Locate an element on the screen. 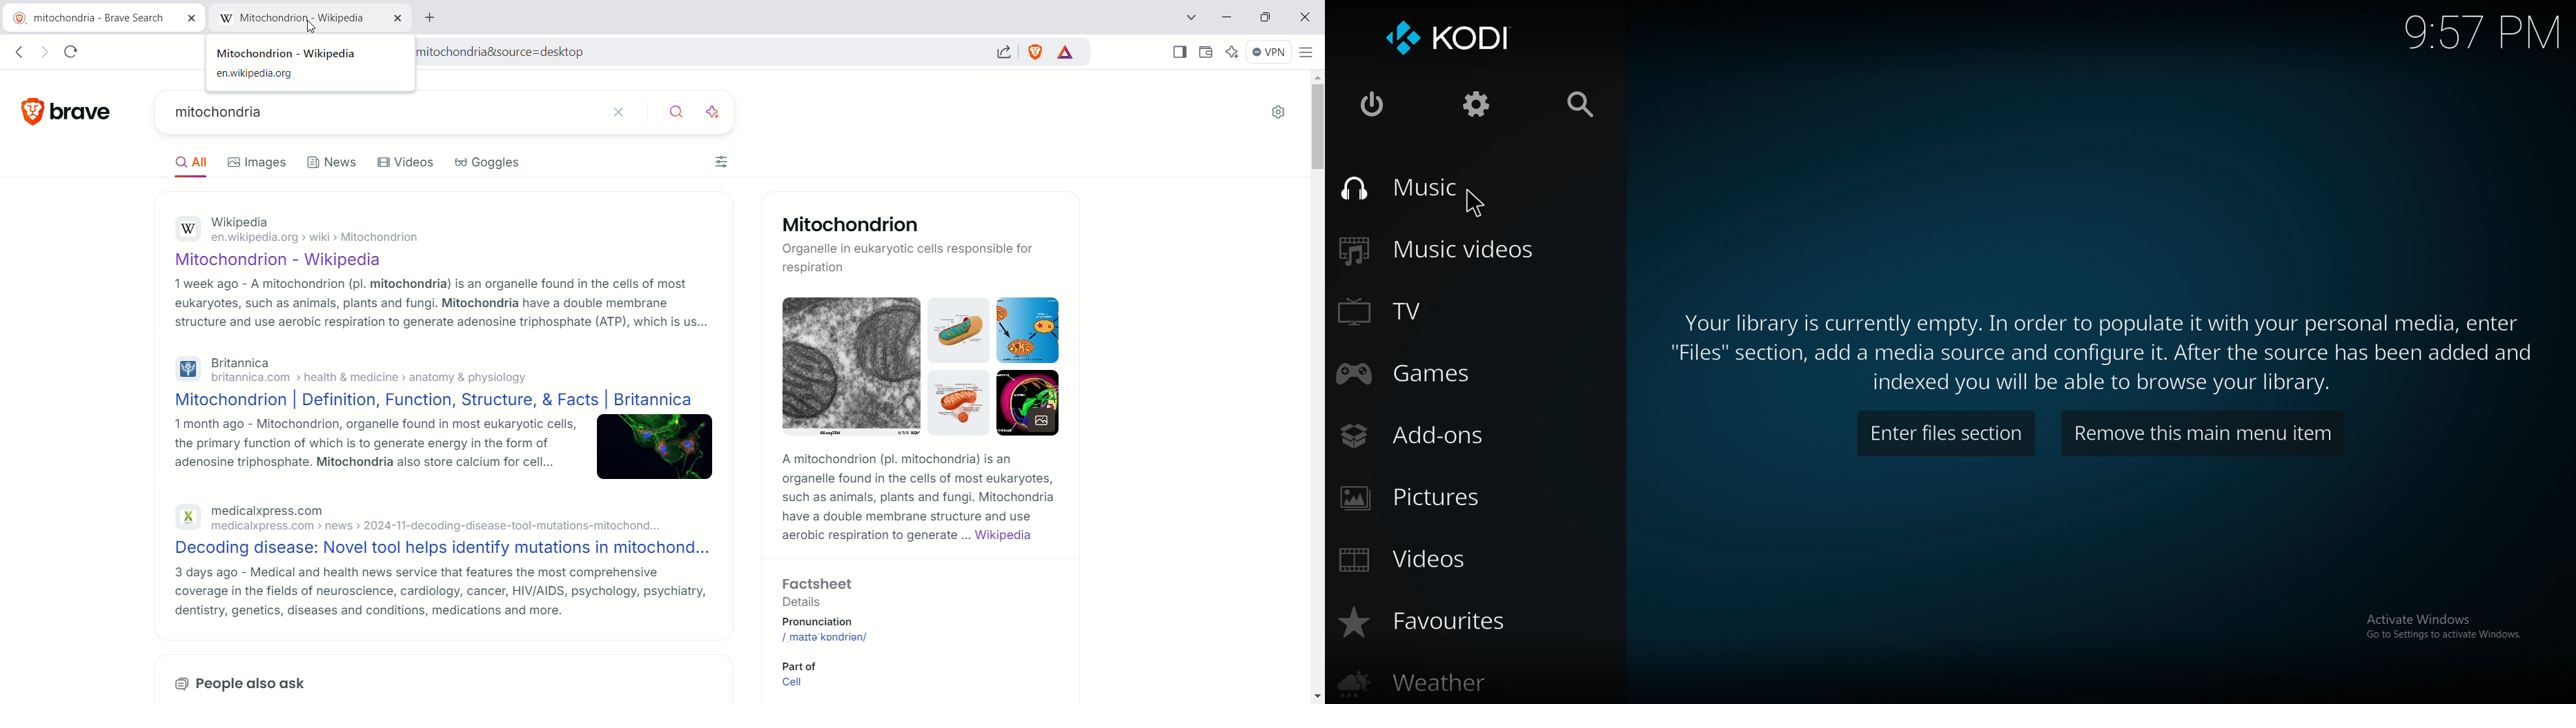 The height and width of the screenshot is (728, 2576). videos is located at coordinates (1457, 559).